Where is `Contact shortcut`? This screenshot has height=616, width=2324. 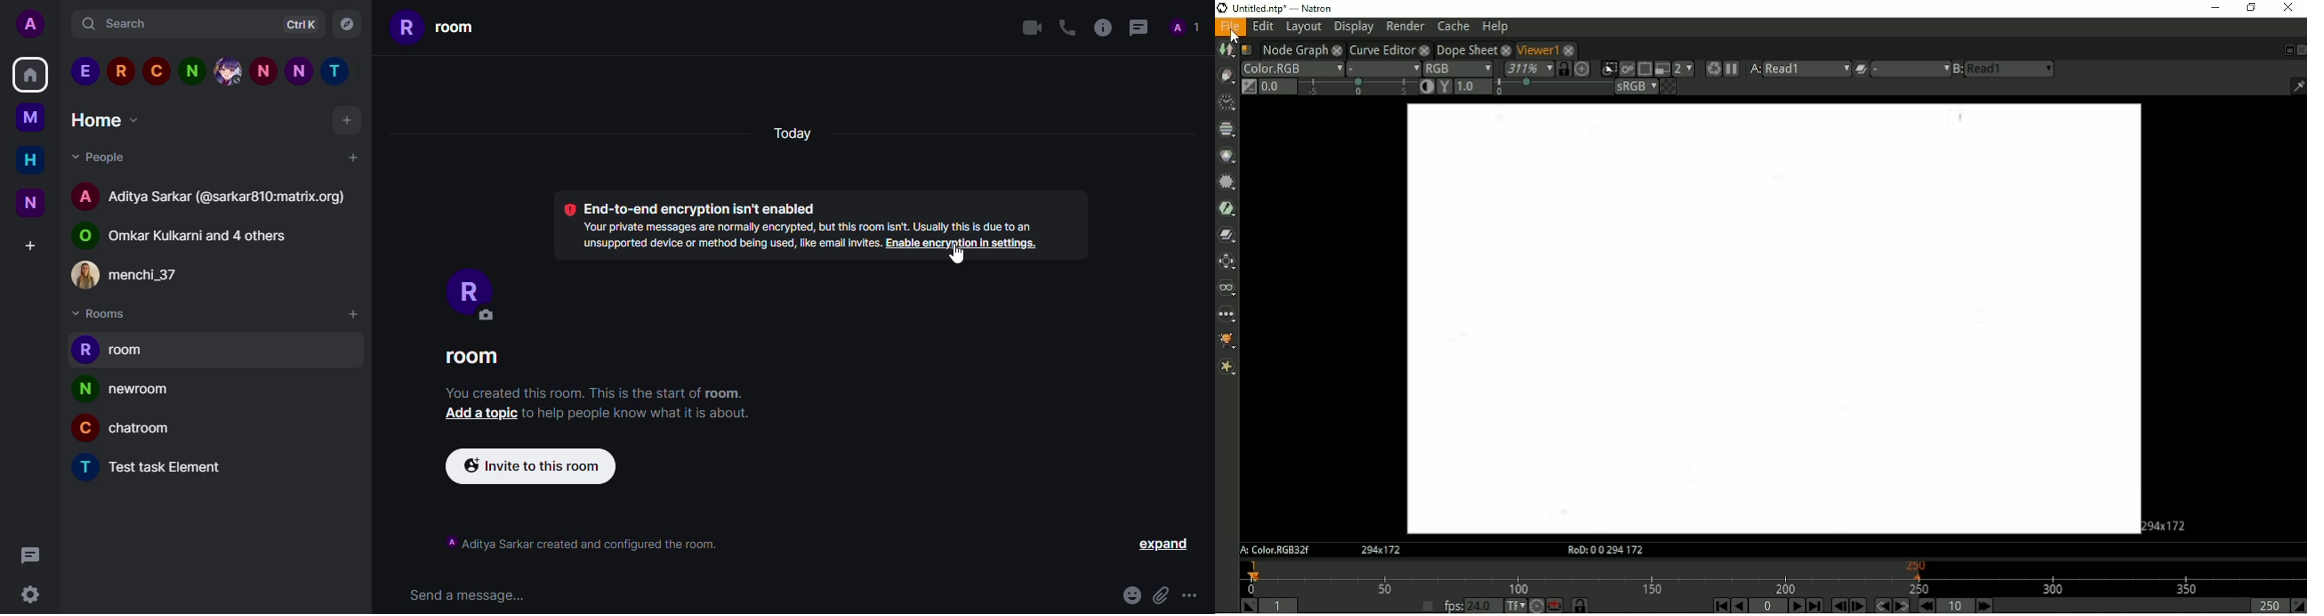
Contact shortcut is located at coordinates (296, 69).